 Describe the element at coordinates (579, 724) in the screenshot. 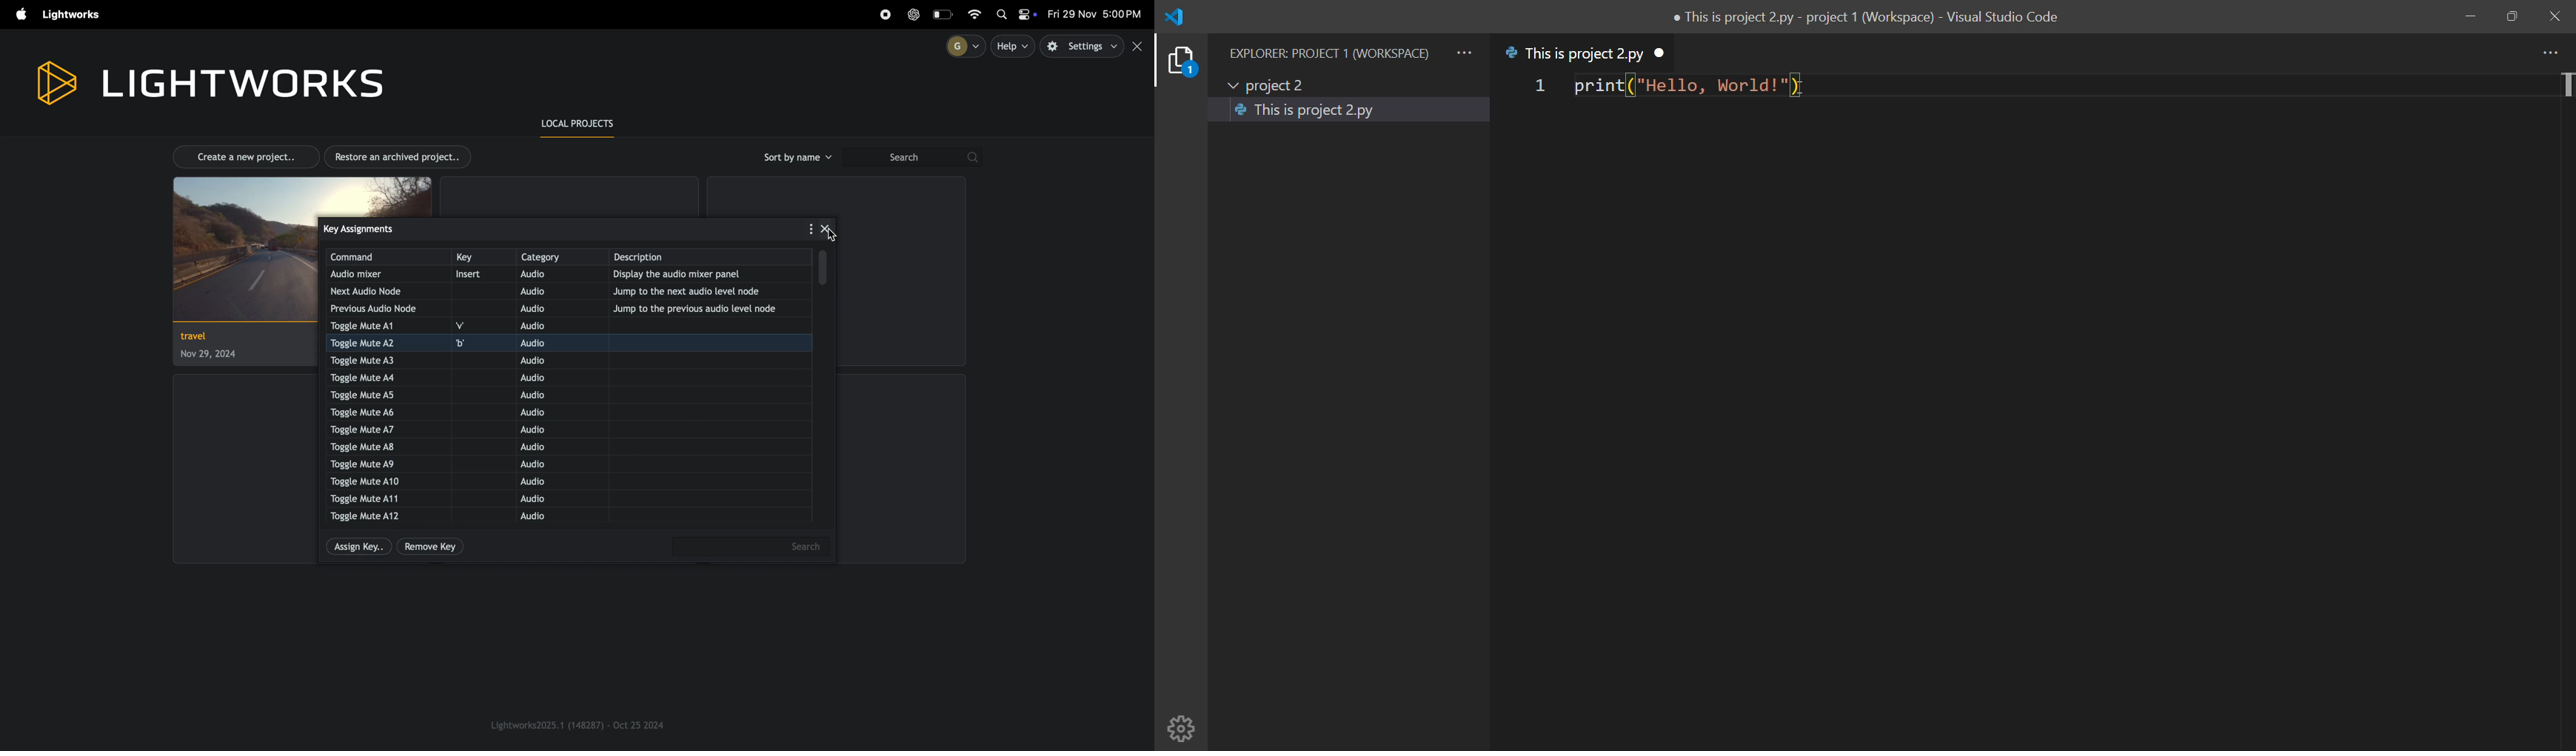

I see `light works version` at that location.